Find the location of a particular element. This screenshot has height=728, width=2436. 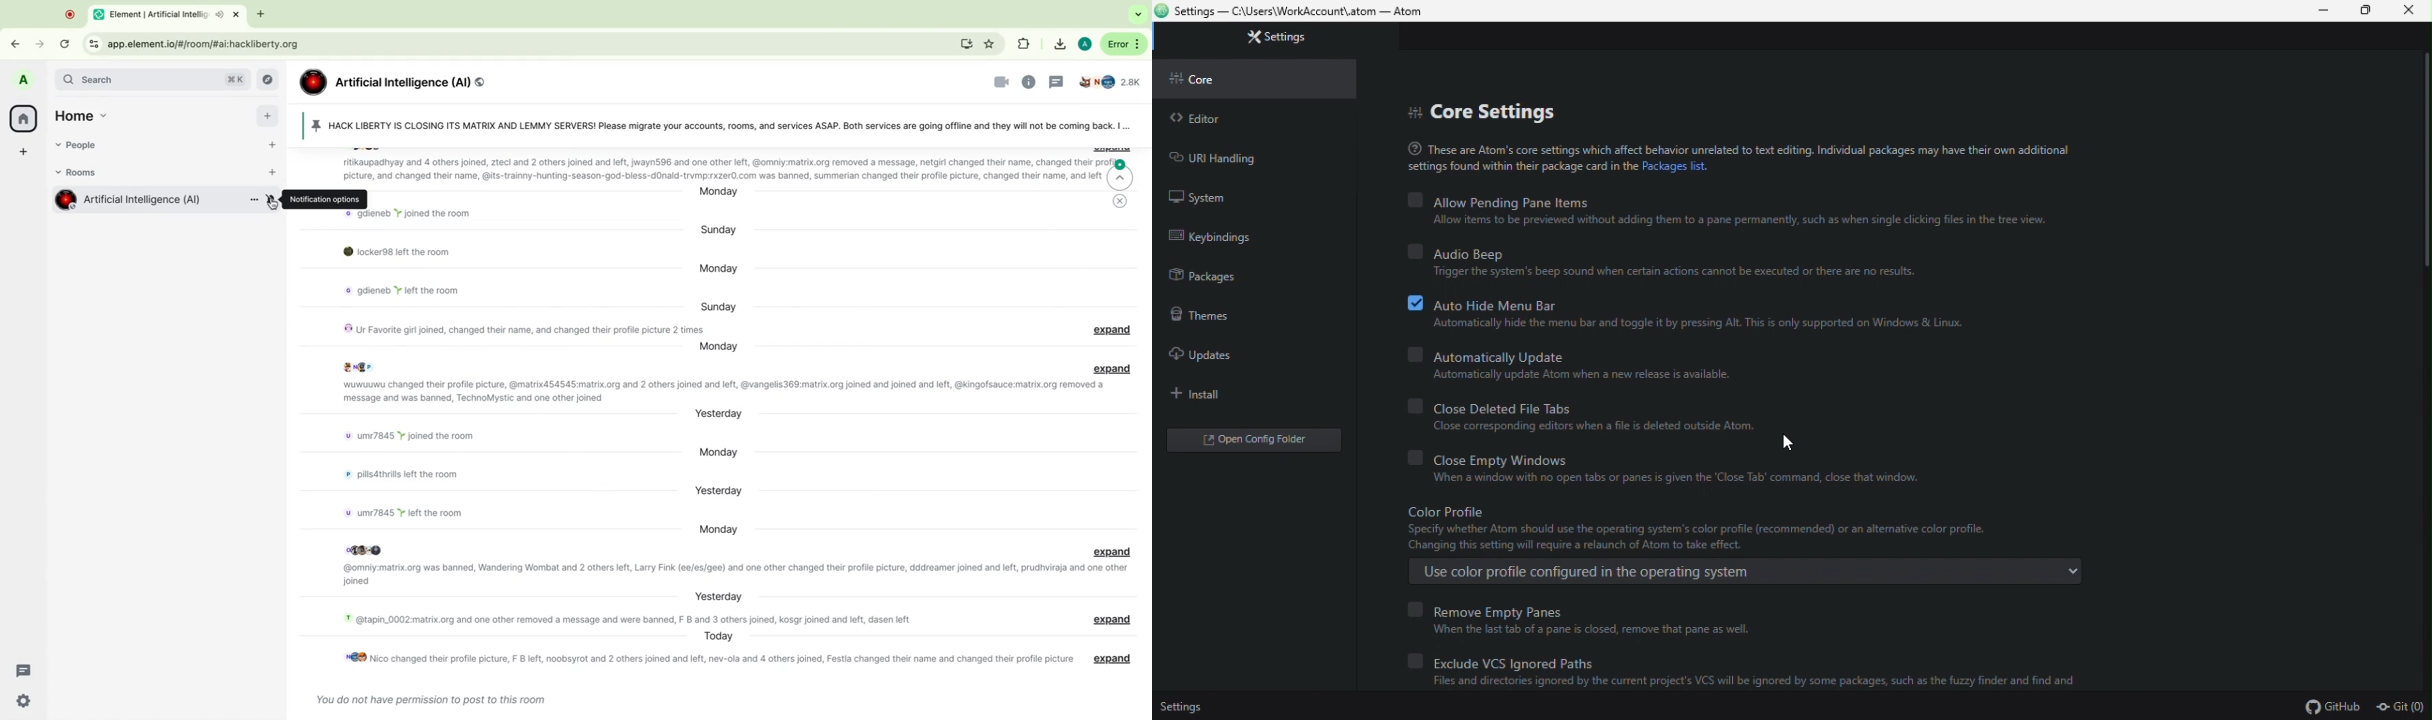

Scroll bar is located at coordinates (2424, 164).